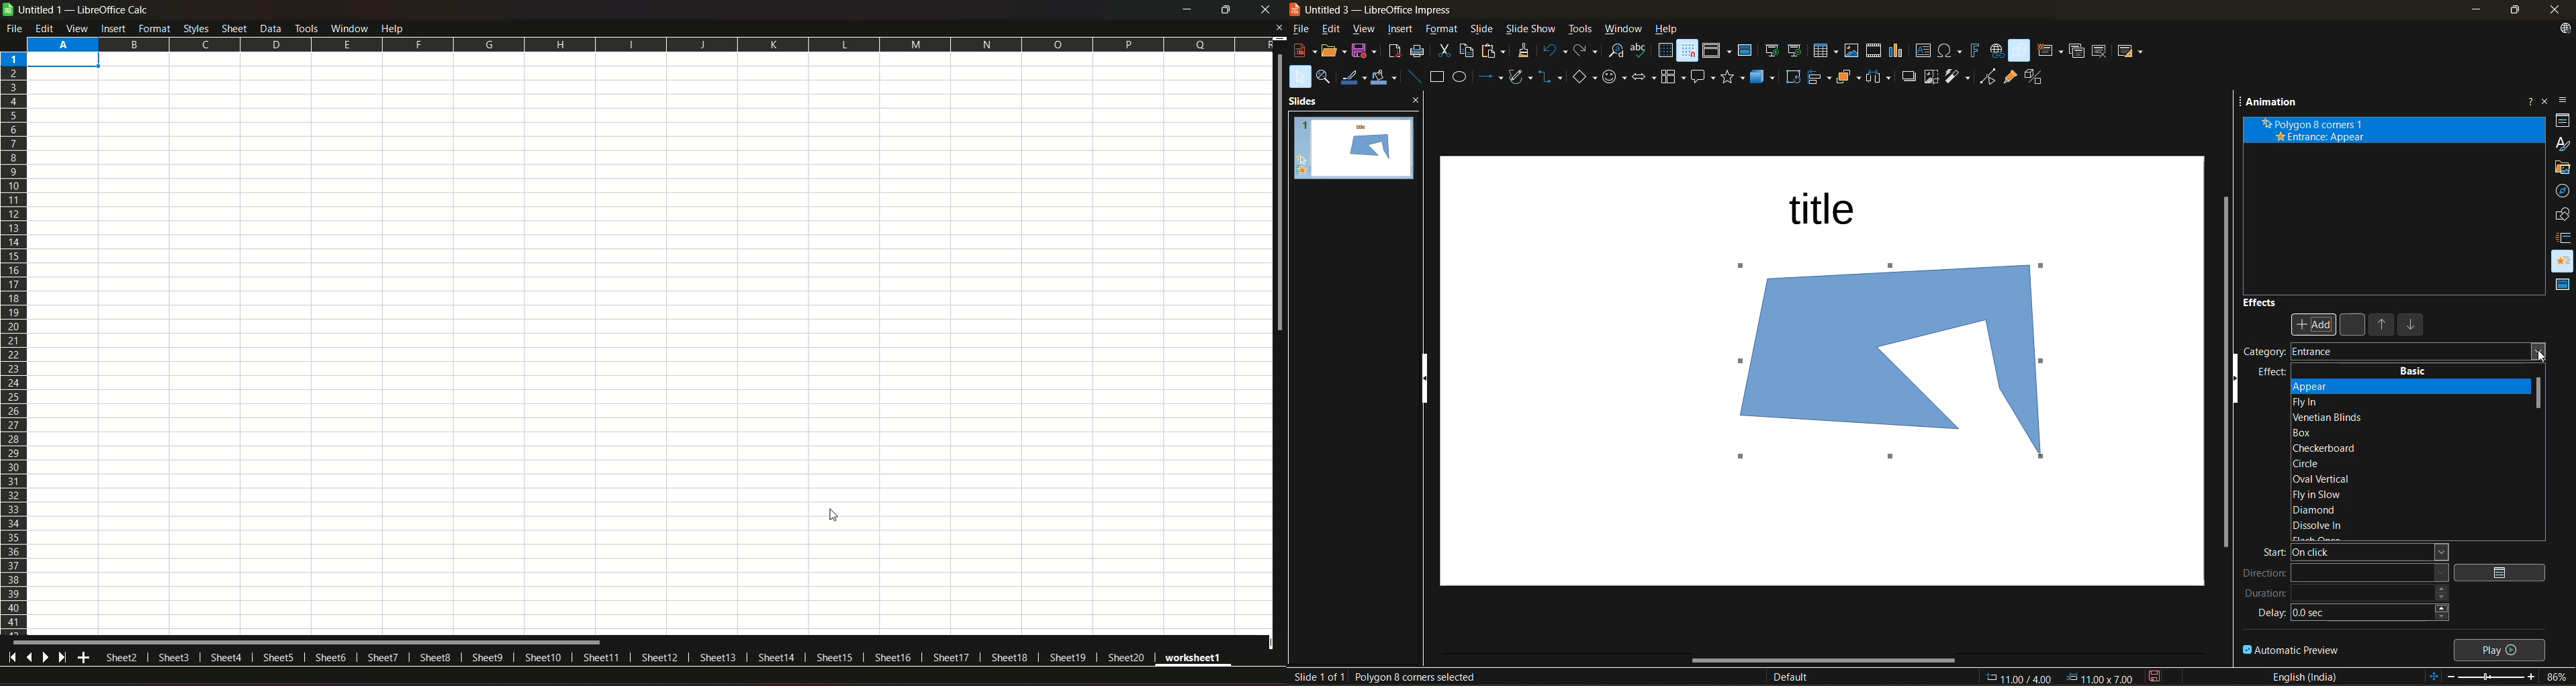  Describe the element at coordinates (348, 27) in the screenshot. I see `Window` at that location.